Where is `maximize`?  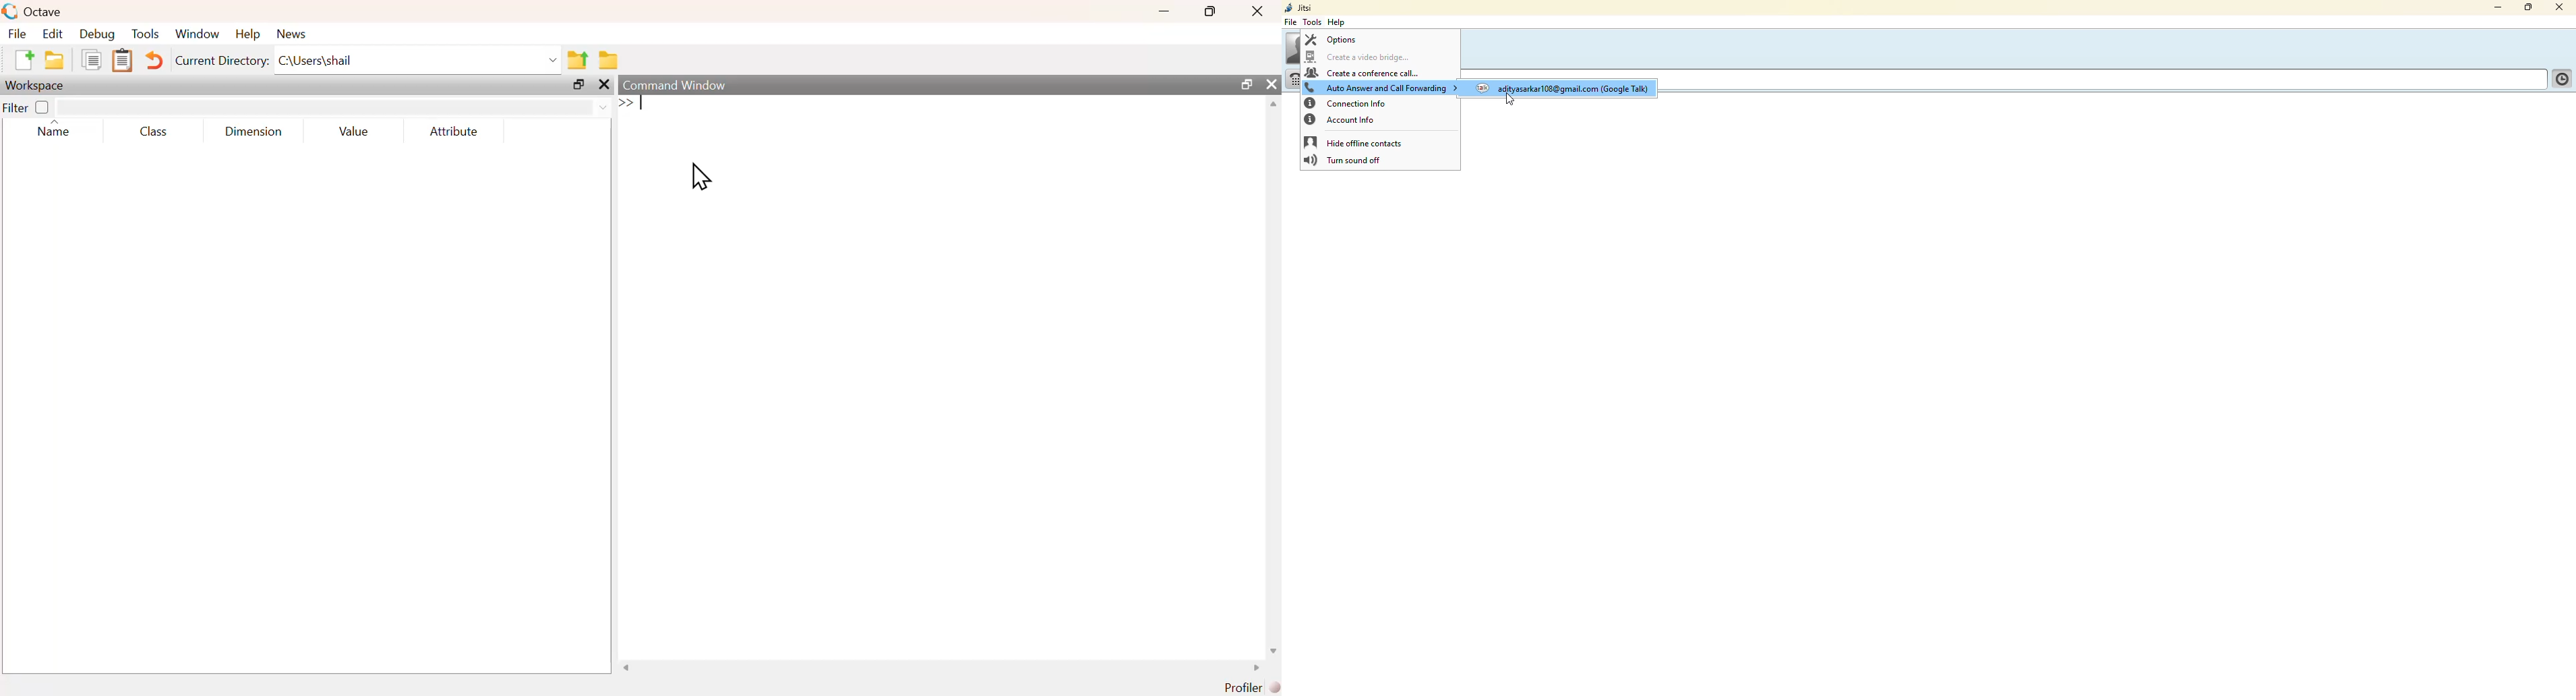
maximize is located at coordinates (580, 83).